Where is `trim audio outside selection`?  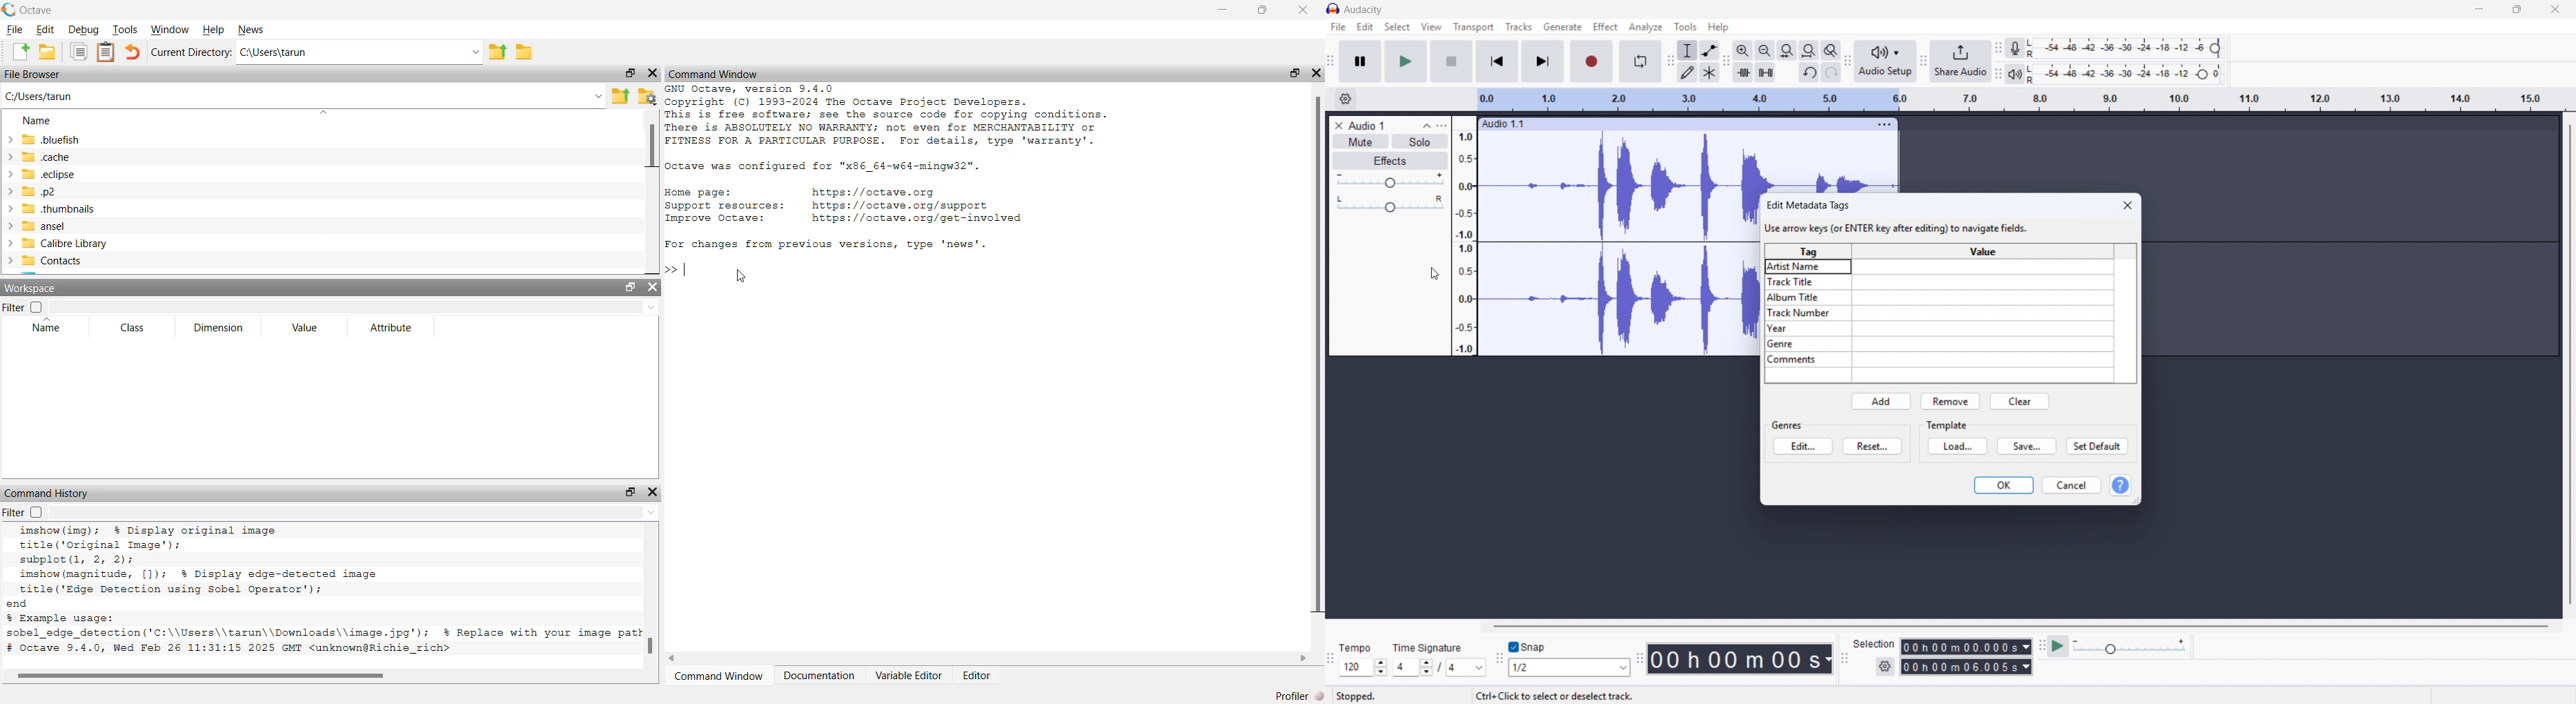
trim audio outside selection is located at coordinates (1744, 73).